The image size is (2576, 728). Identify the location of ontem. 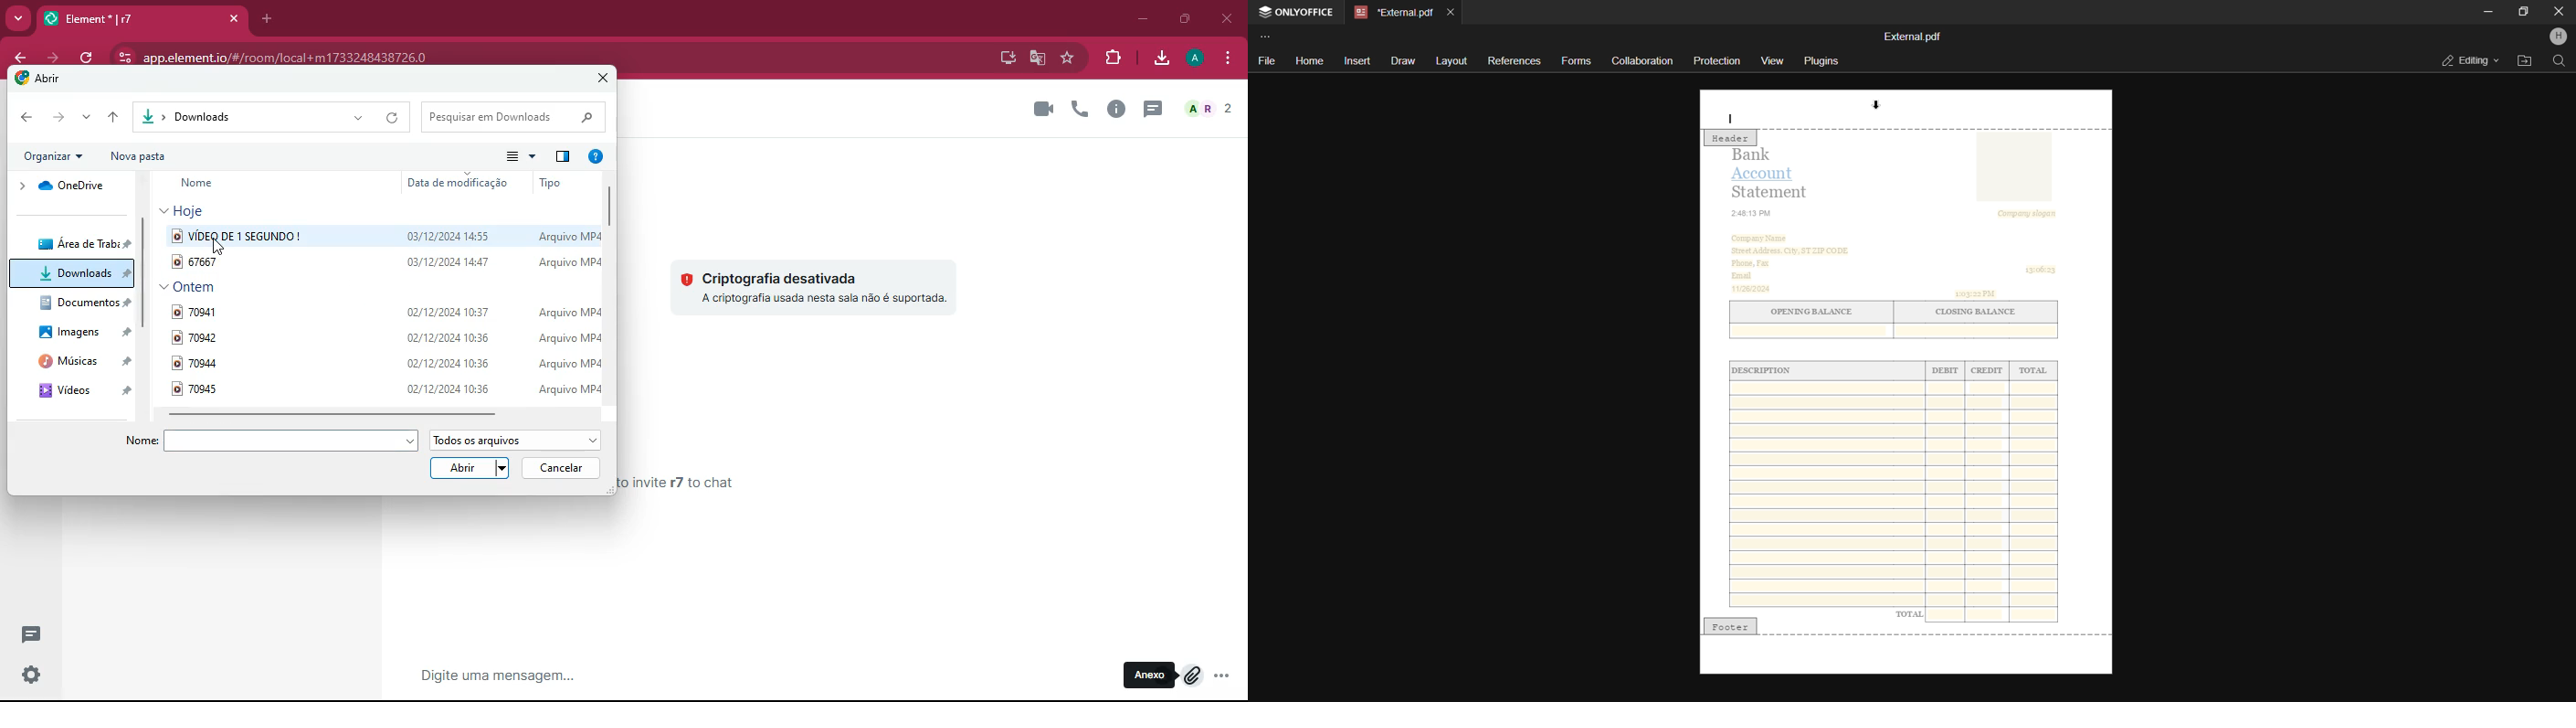
(190, 288).